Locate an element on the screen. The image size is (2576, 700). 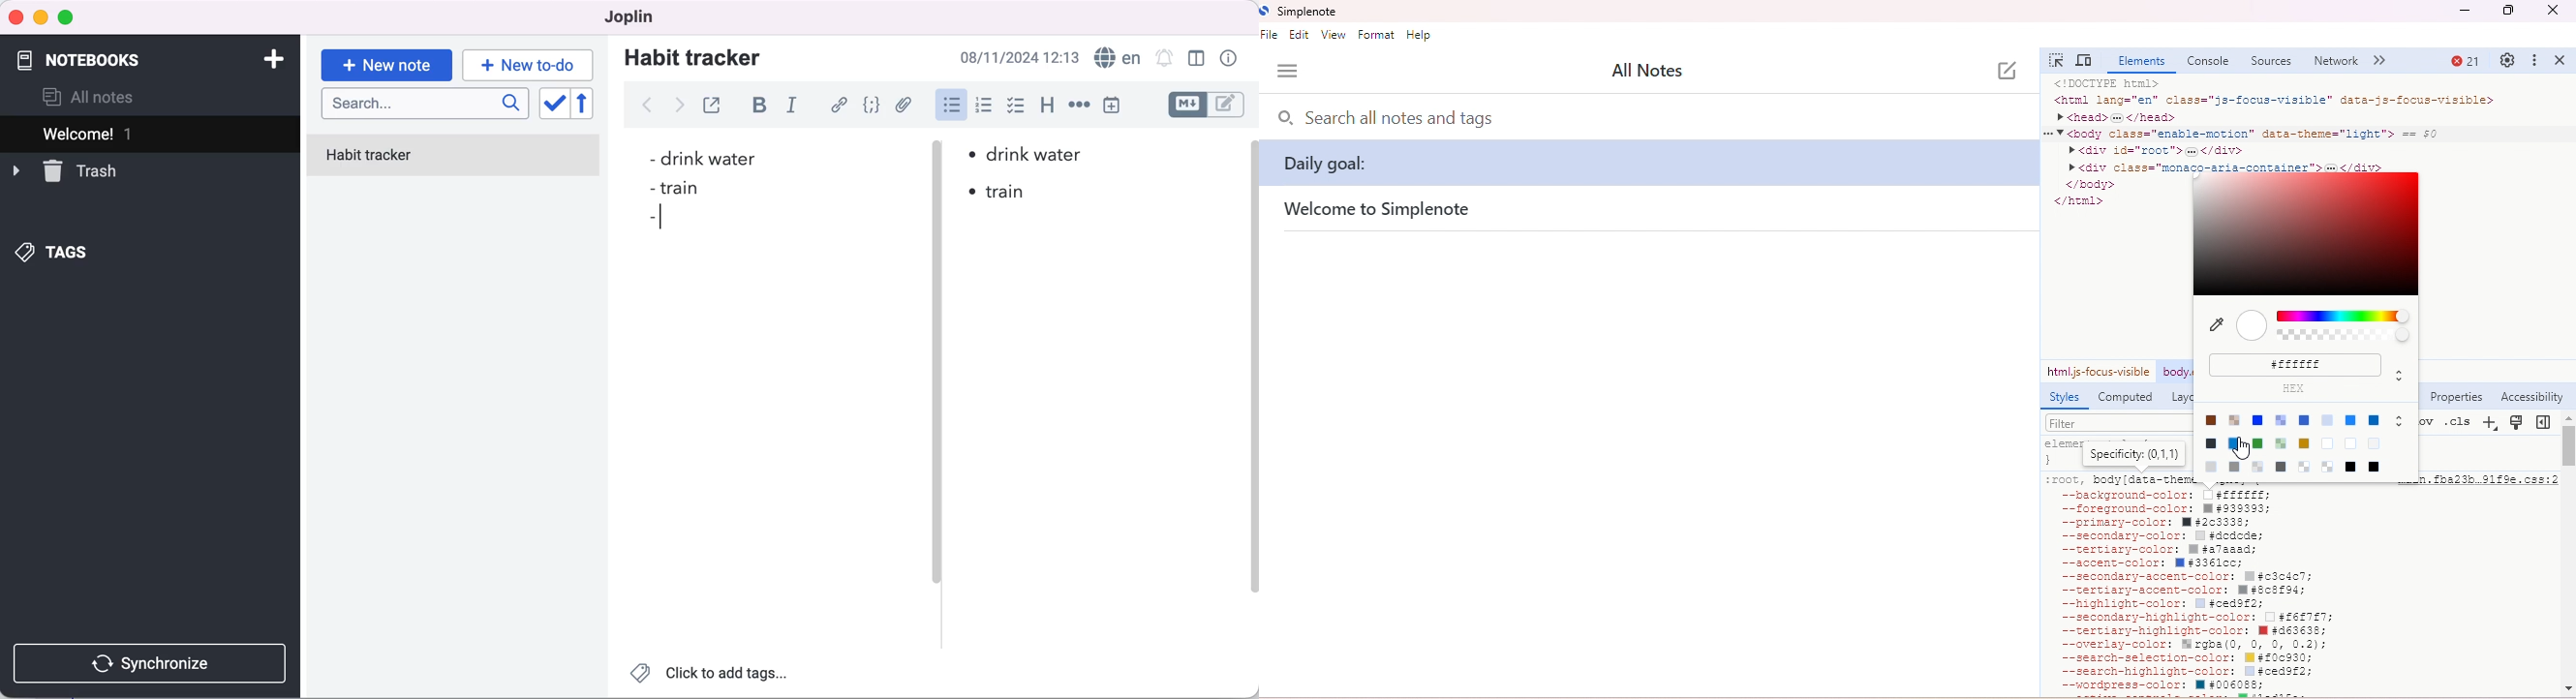
21 is located at coordinates (2465, 62).